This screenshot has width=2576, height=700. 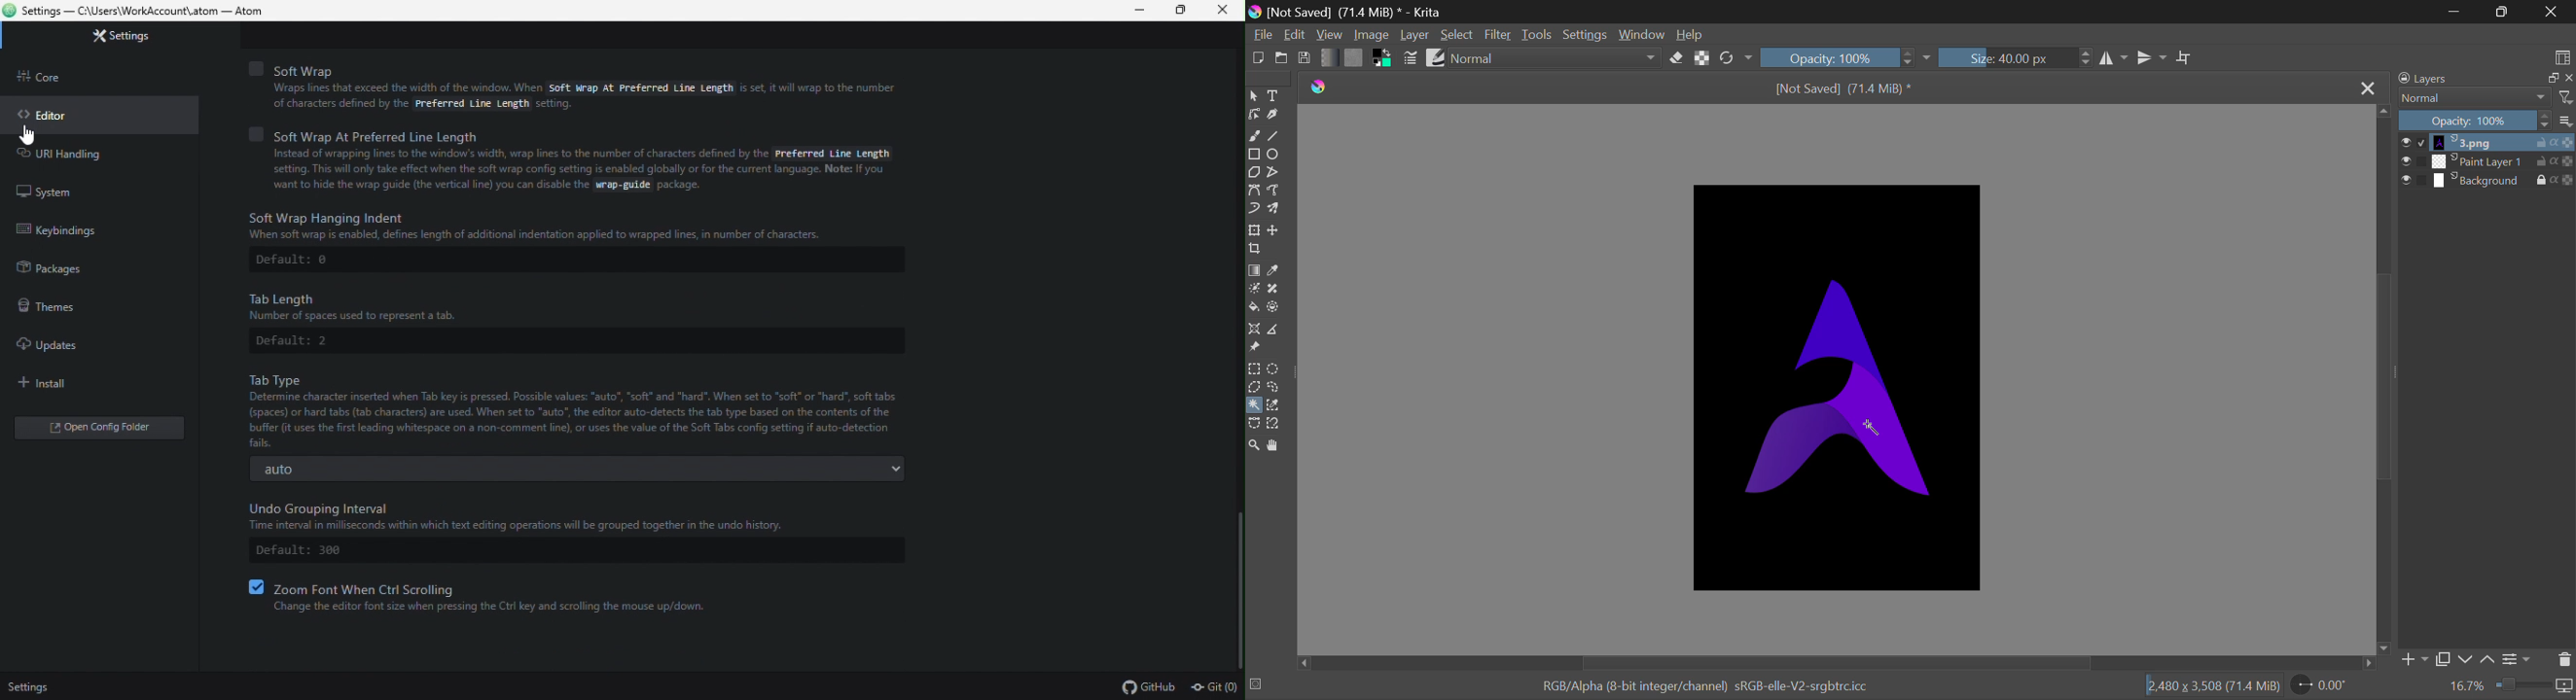 I want to click on Crop, so click(x=1256, y=249).